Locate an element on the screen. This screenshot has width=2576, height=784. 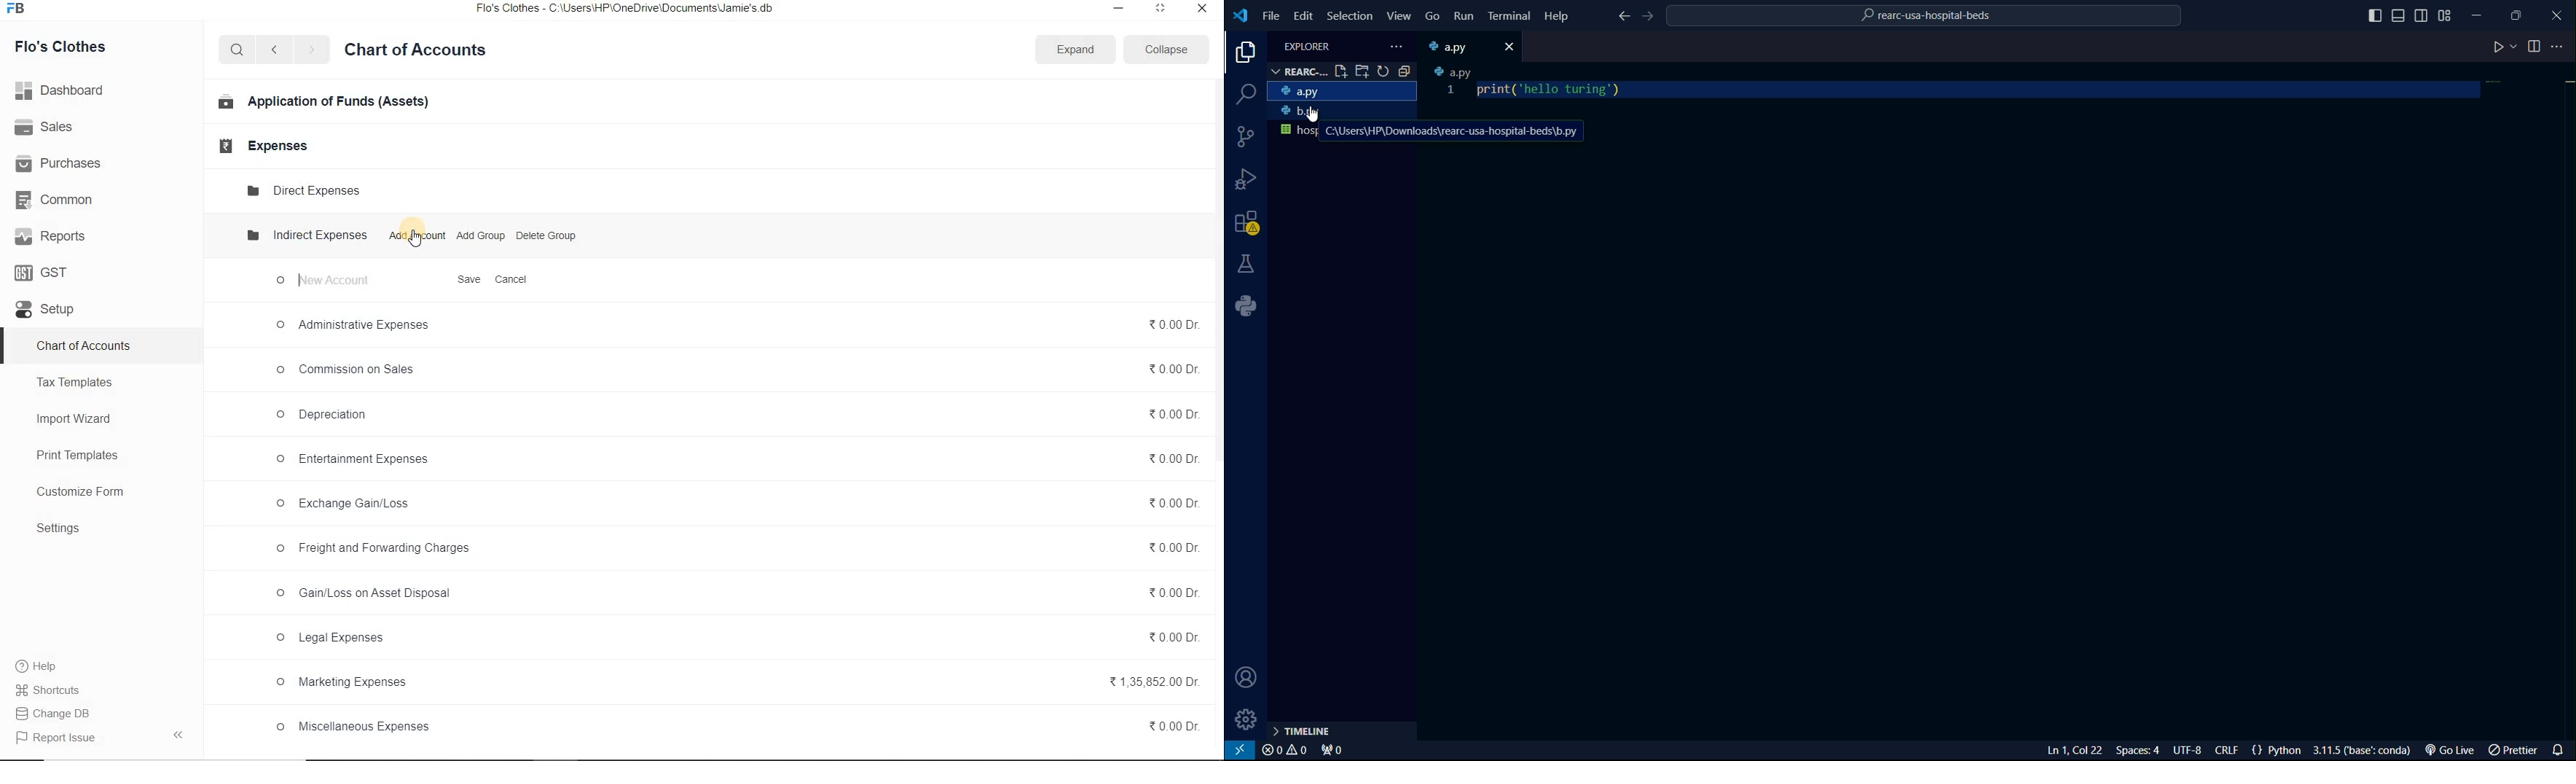
go menu is located at coordinates (1434, 16).